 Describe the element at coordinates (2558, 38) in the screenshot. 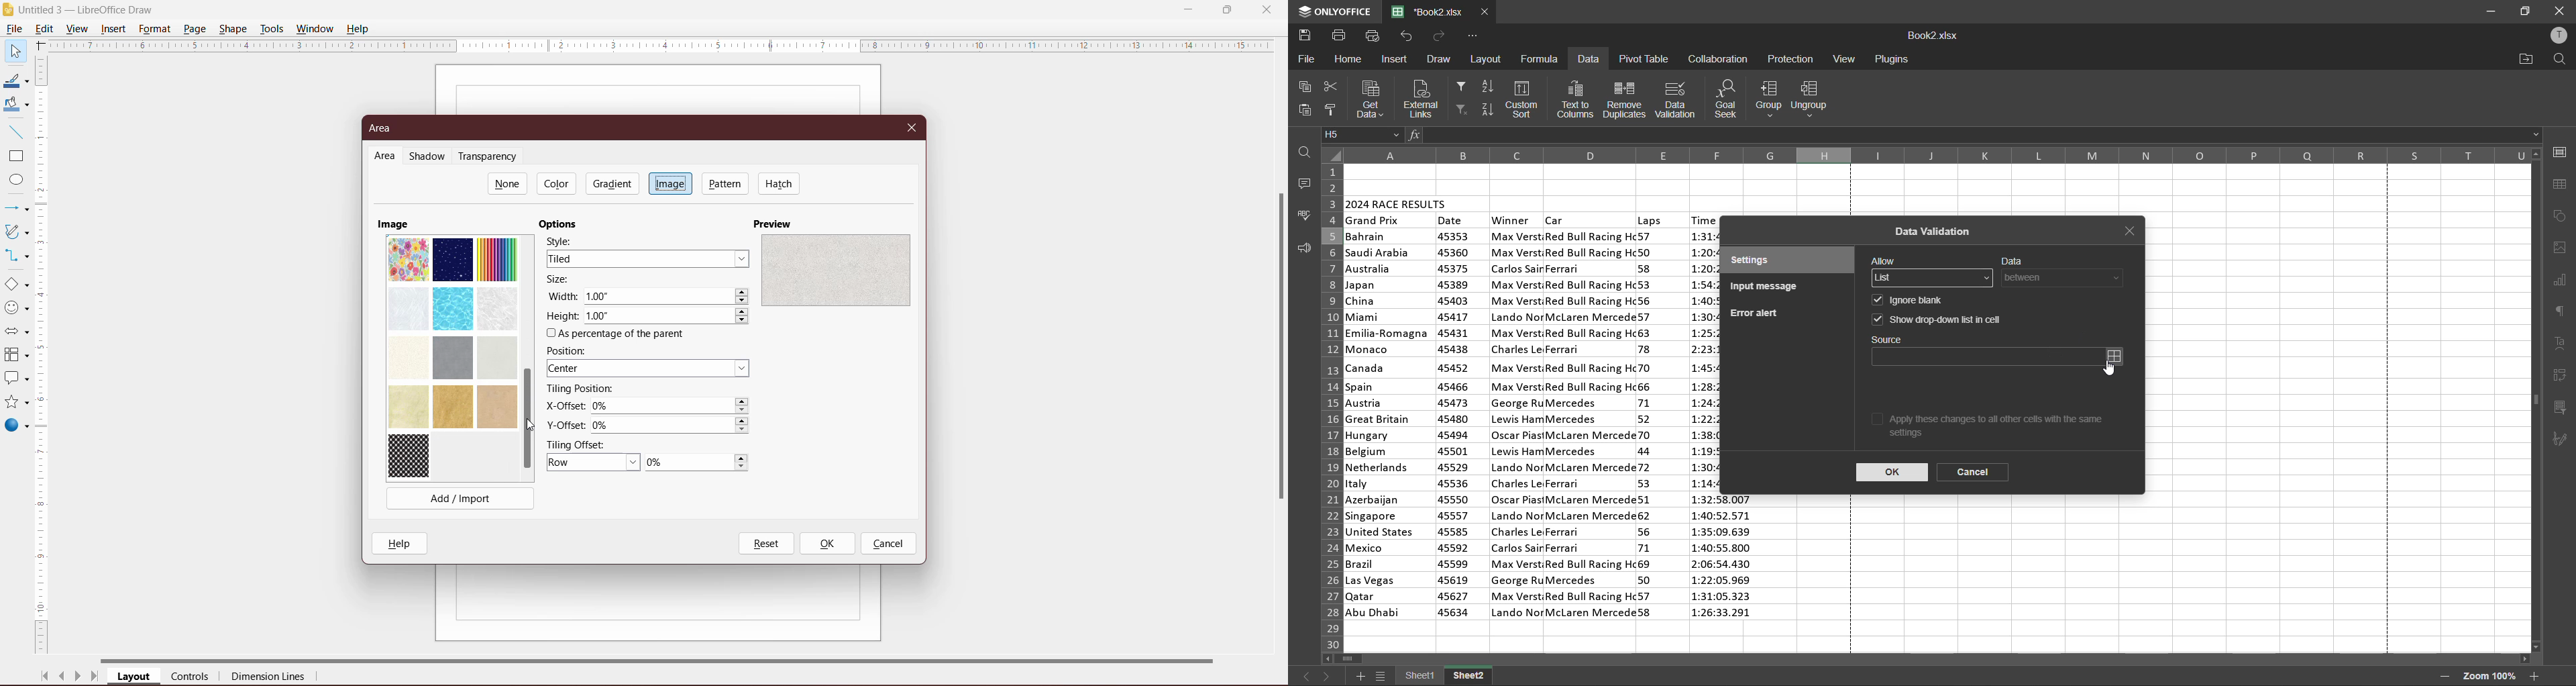

I see `profile` at that location.